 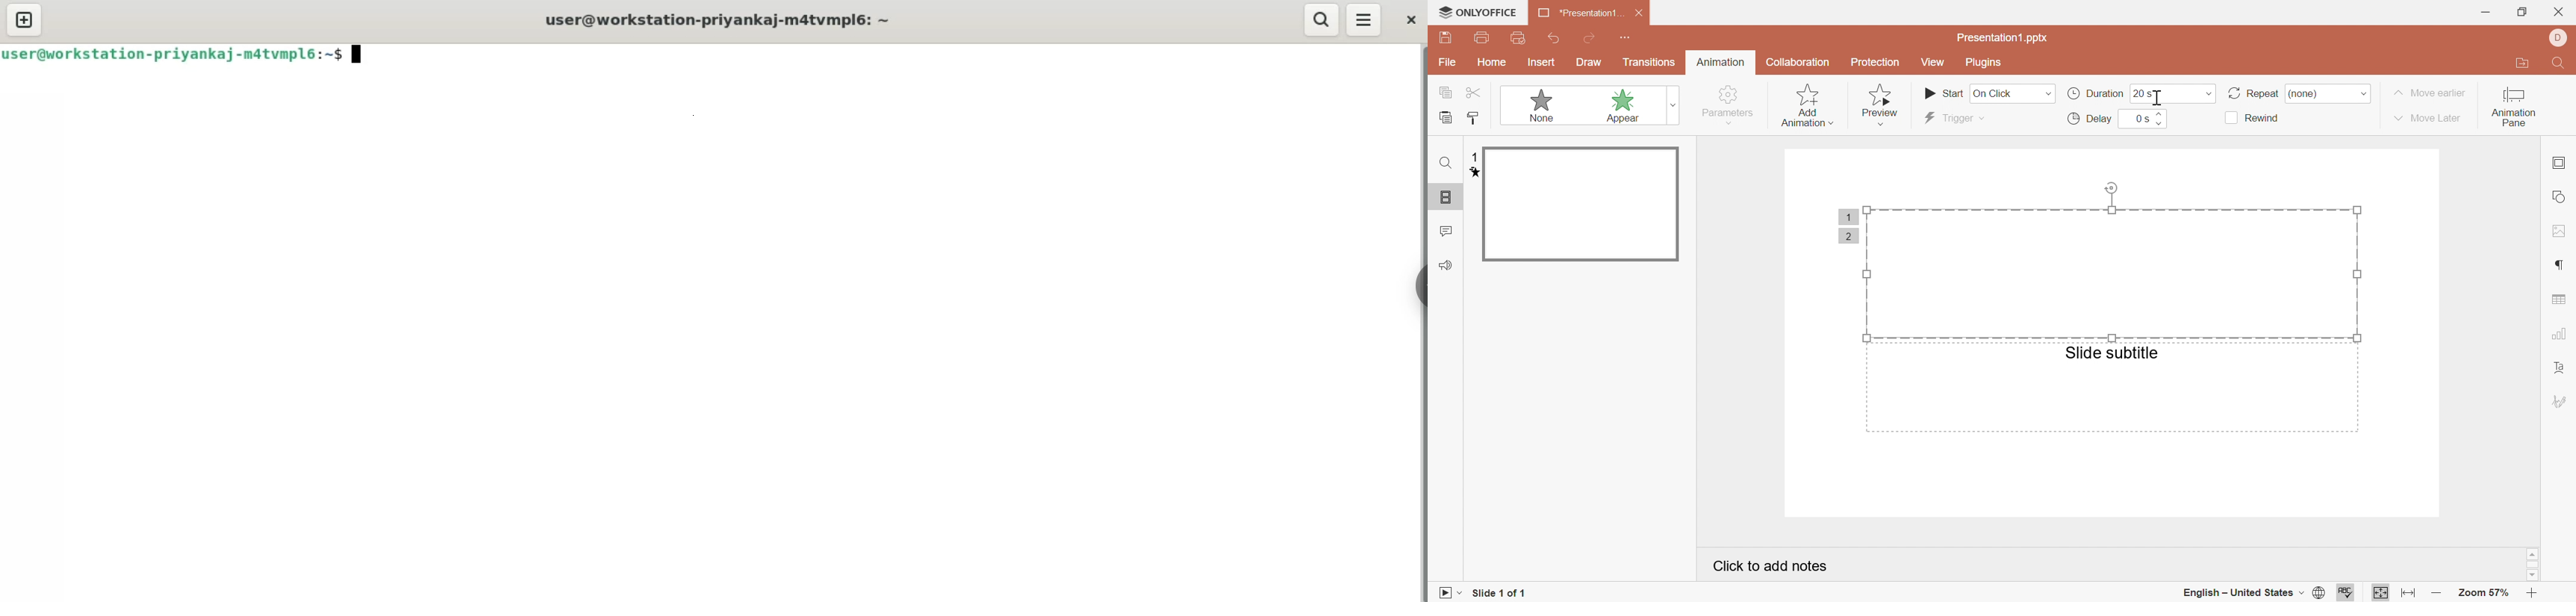 What do you see at coordinates (1532, 105) in the screenshot?
I see `none` at bounding box center [1532, 105].